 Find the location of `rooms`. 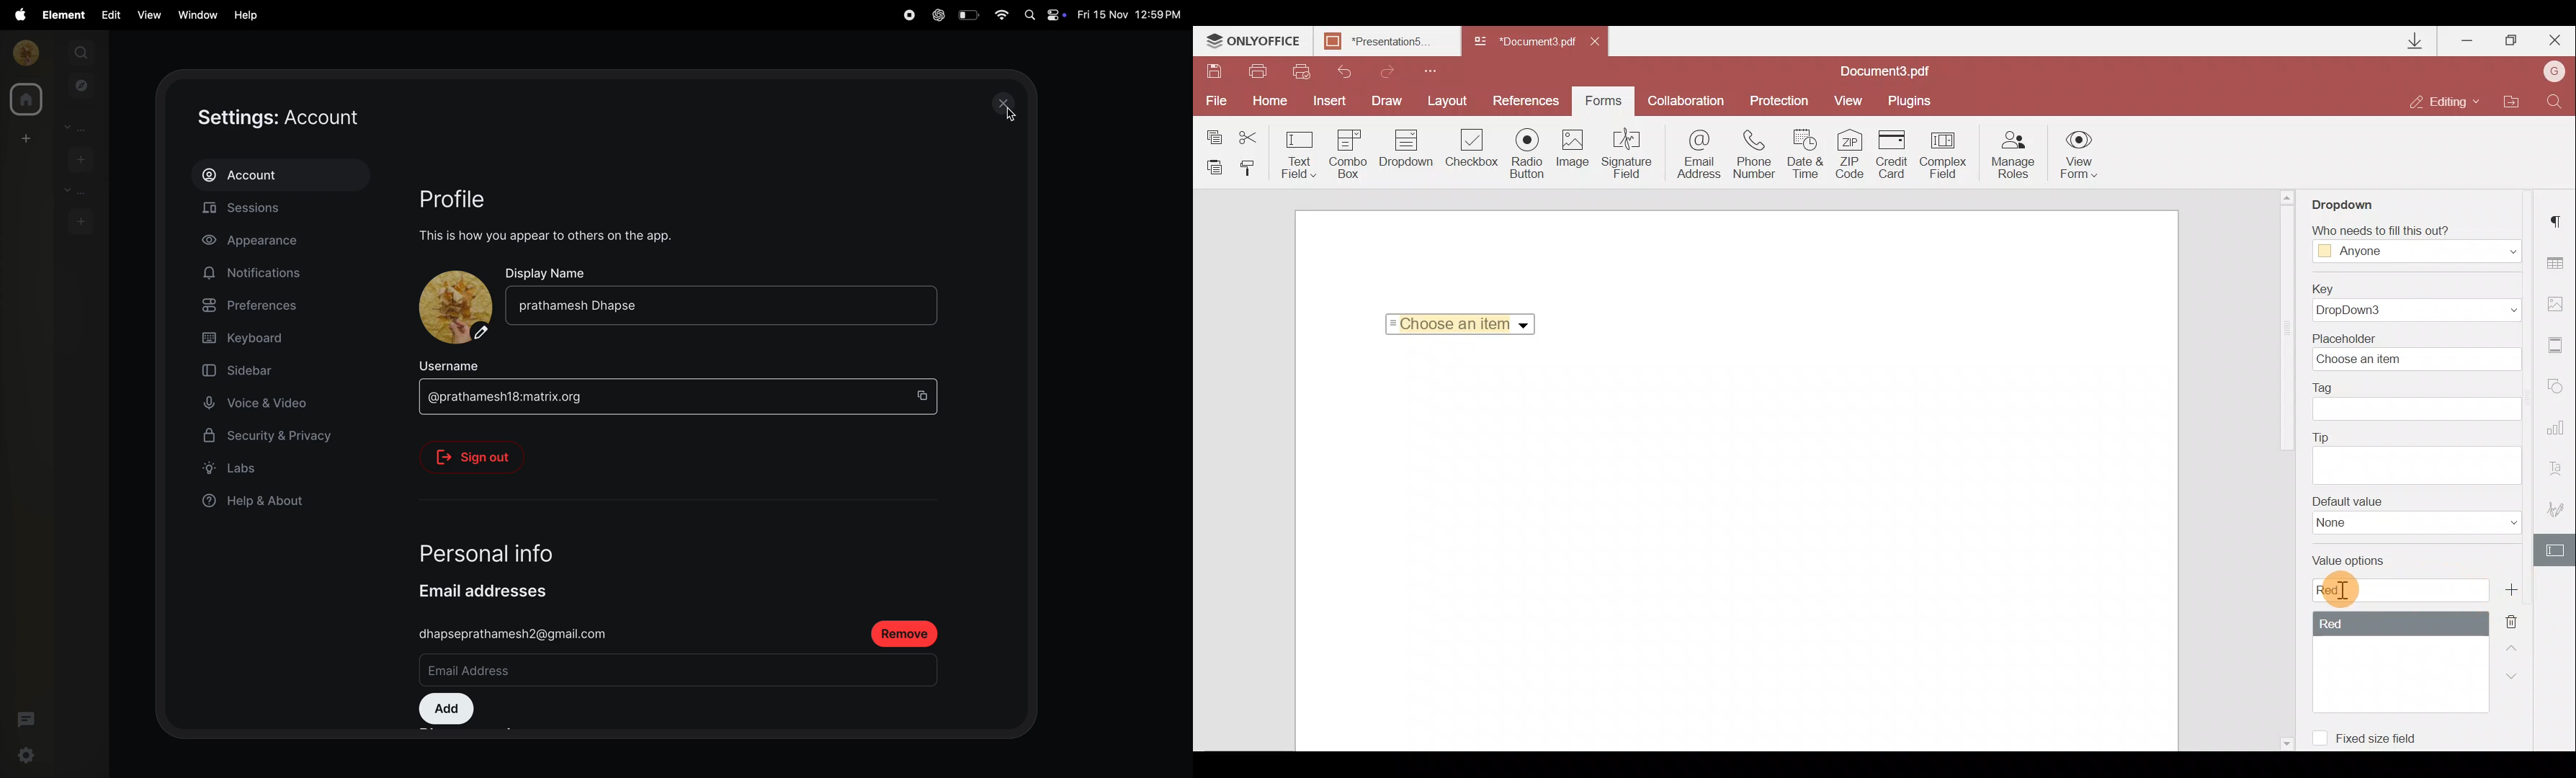

rooms is located at coordinates (73, 191).